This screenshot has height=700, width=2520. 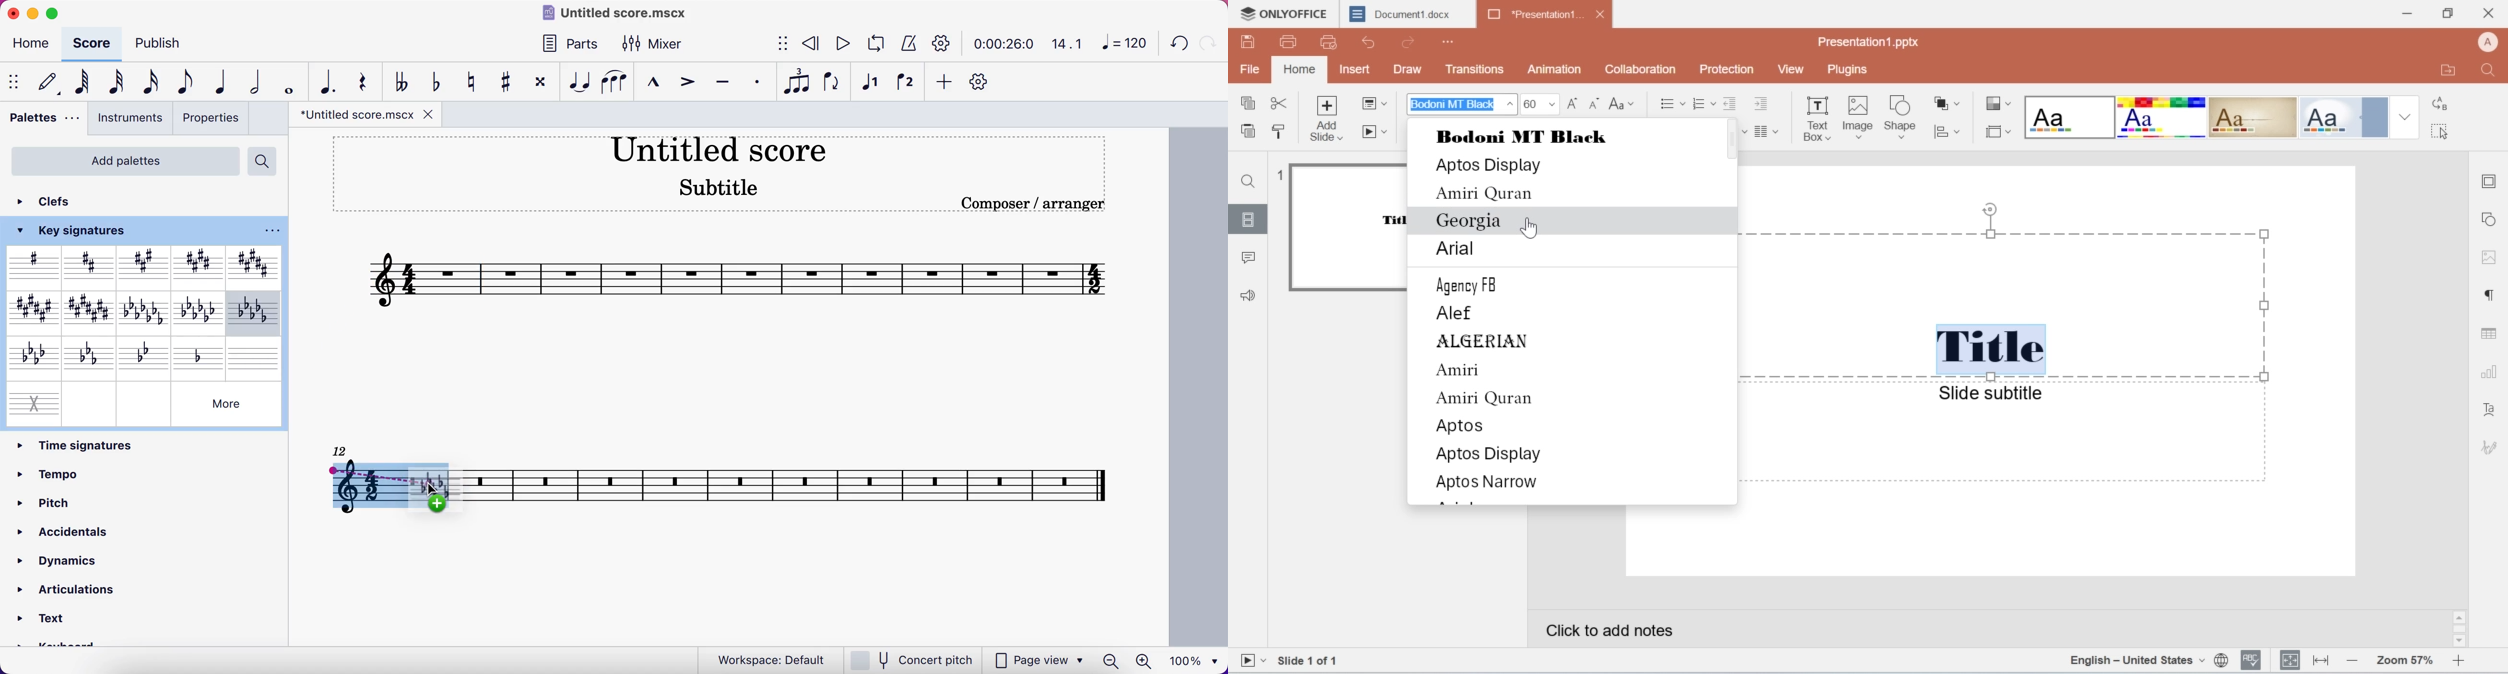 What do you see at coordinates (144, 266) in the screenshot?
I see `A major` at bounding box center [144, 266].